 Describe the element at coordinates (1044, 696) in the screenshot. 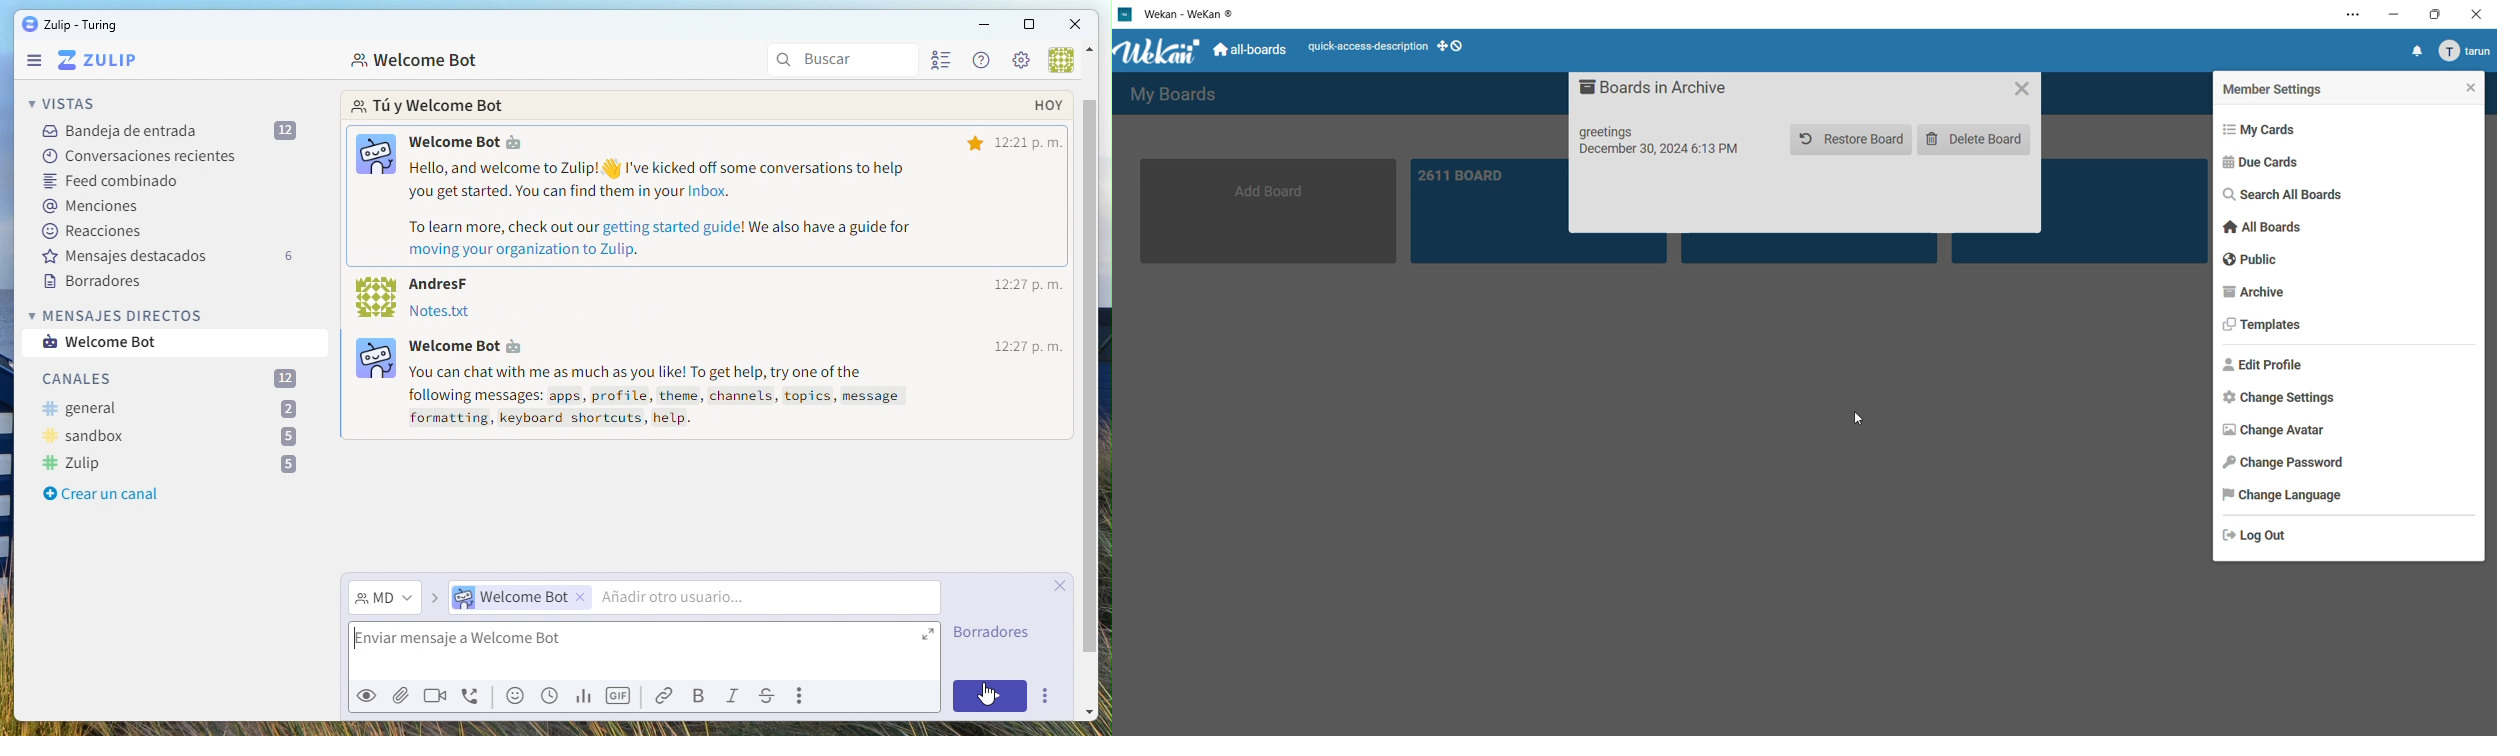

I see `more` at that location.